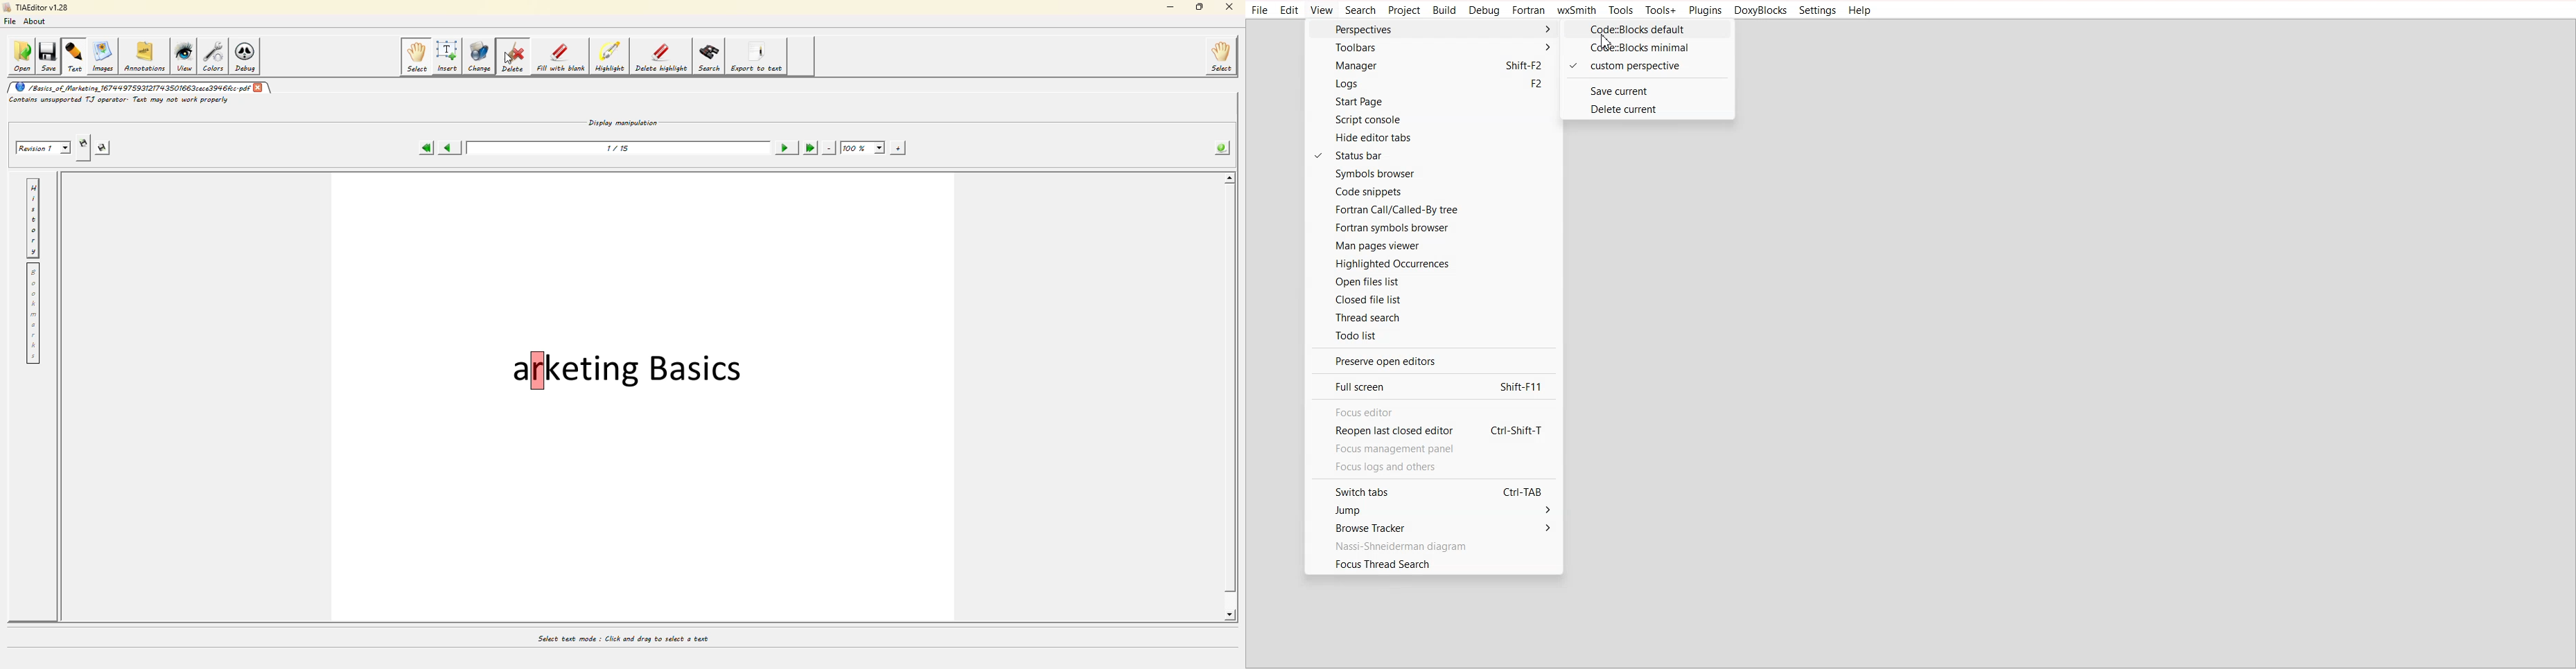 The height and width of the screenshot is (672, 2576). What do you see at coordinates (1648, 29) in the screenshot?
I see `CODE::BLOCK default` at bounding box center [1648, 29].